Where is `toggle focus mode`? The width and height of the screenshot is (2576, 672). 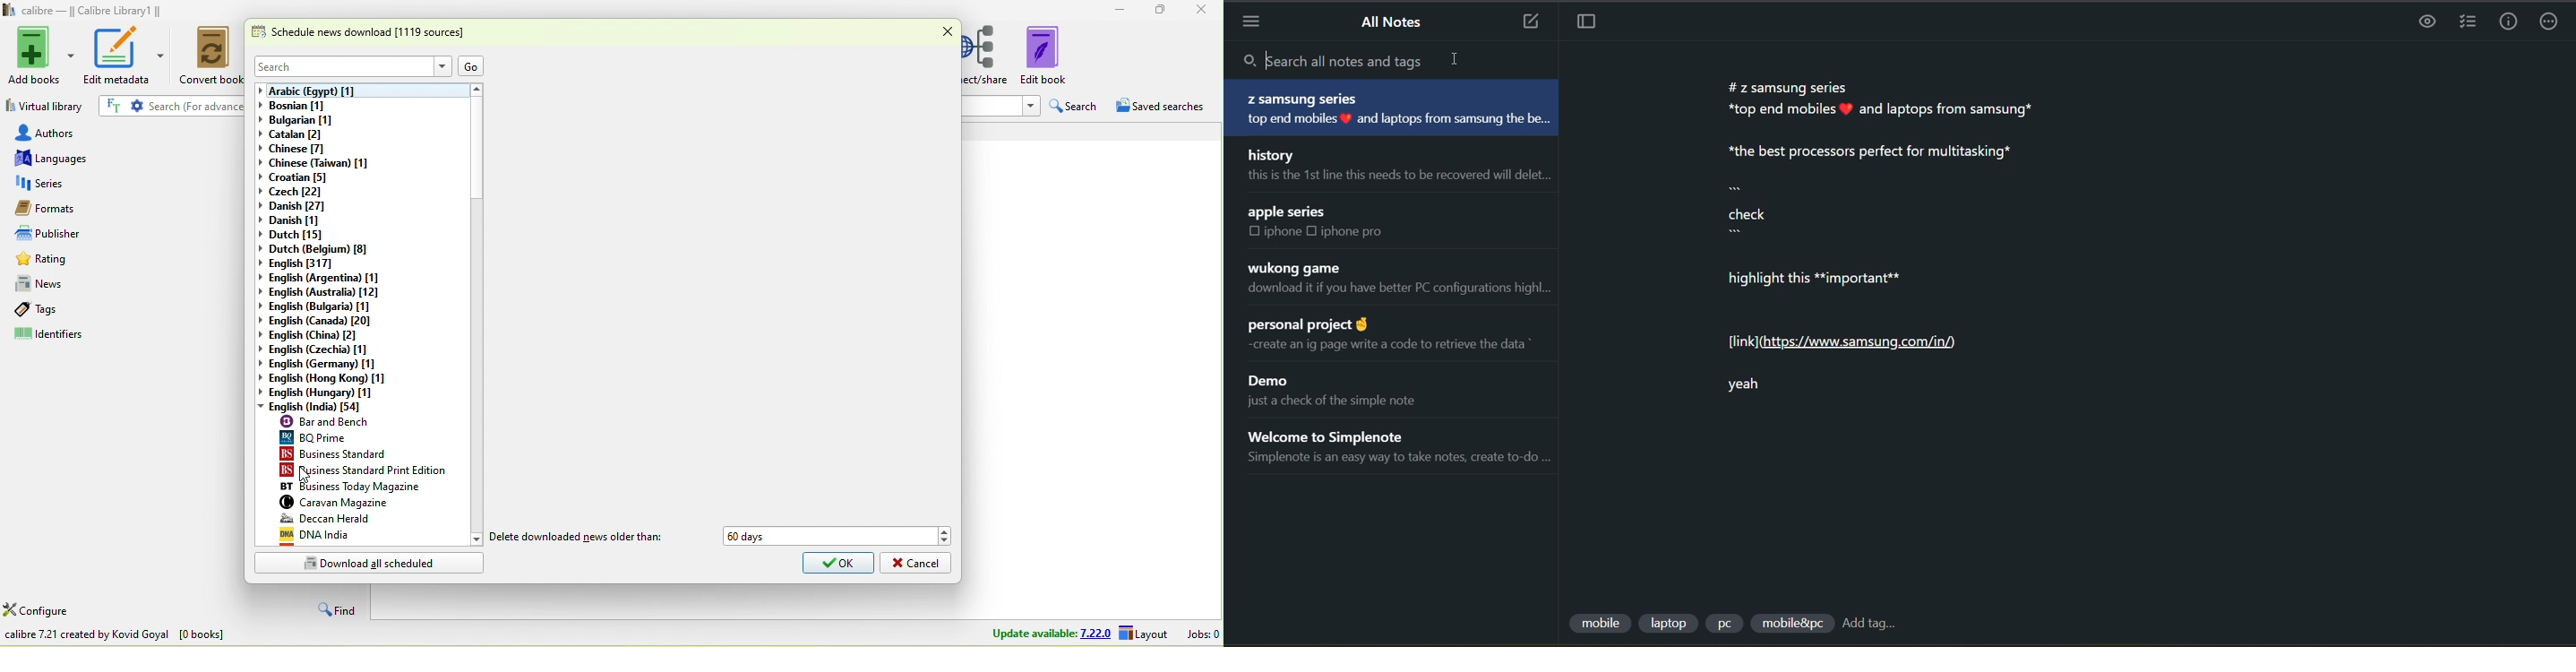
toggle focus mode is located at coordinates (1591, 25).